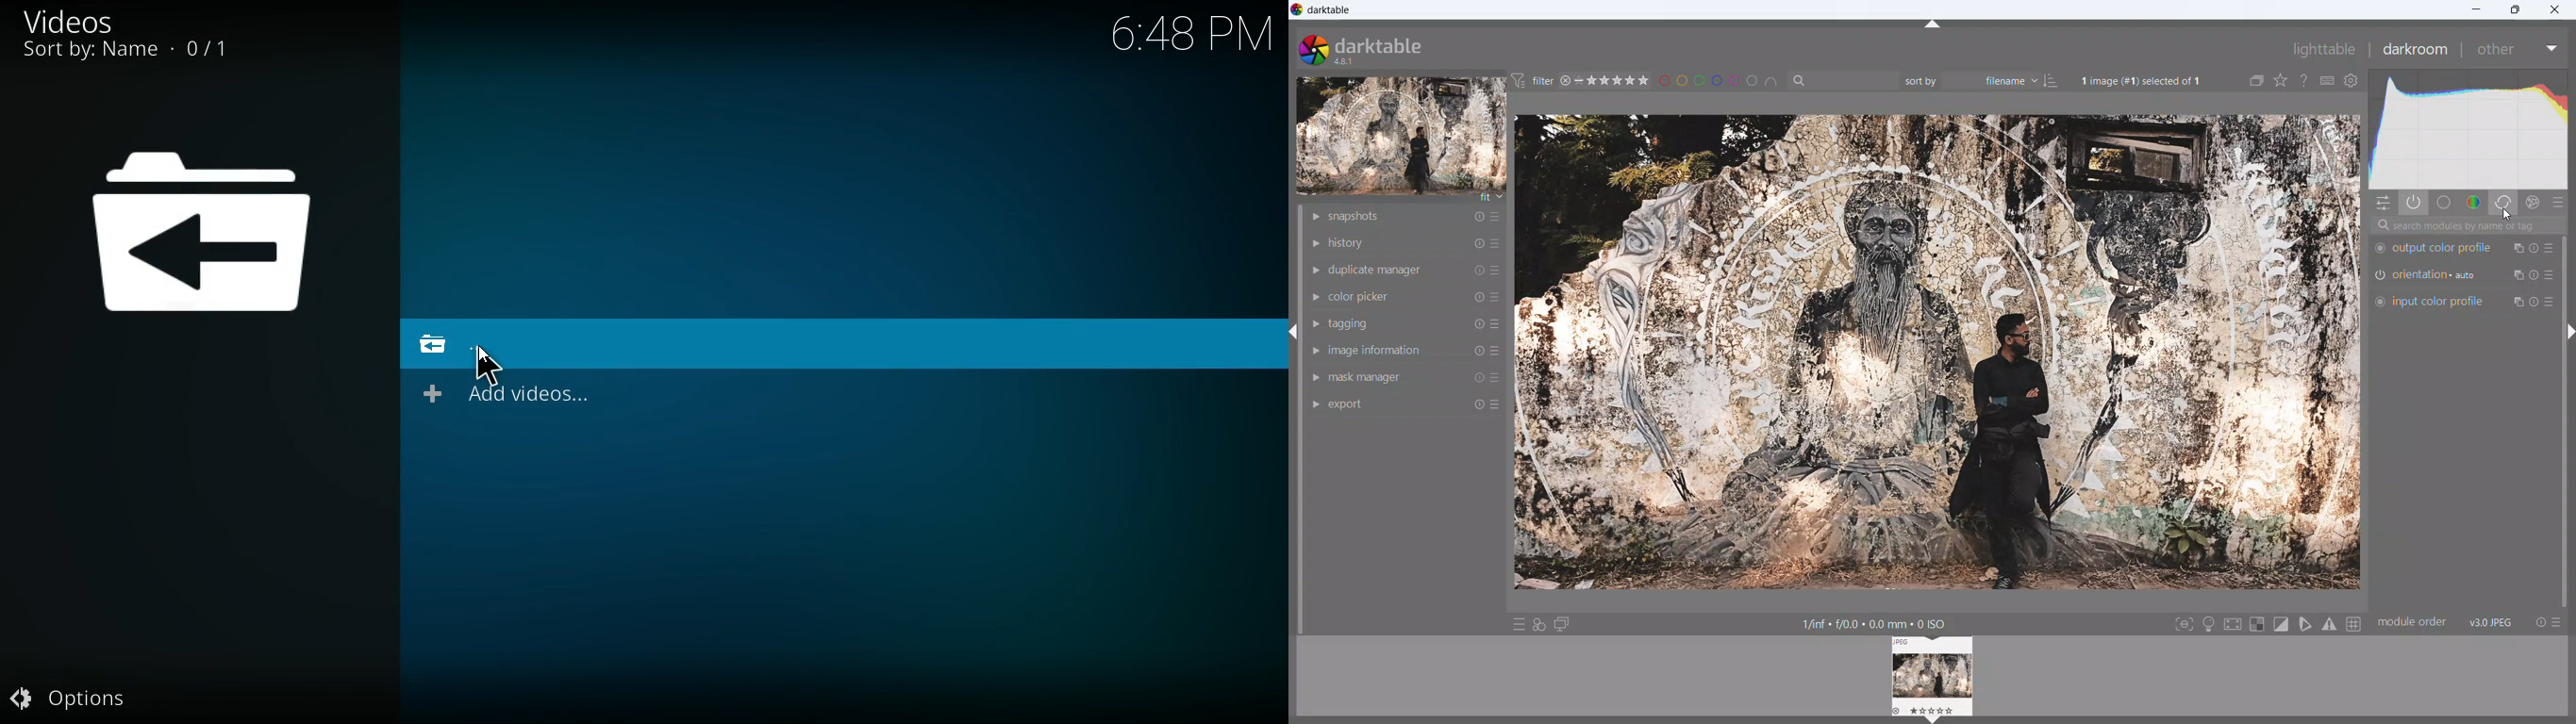 This screenshot has width=2576, height=728. Describe the element at coordinates (1875, 622) in the screenshot. I see `1/inf + /0.0 + 0.0 mm + 0 ISO` at that location.